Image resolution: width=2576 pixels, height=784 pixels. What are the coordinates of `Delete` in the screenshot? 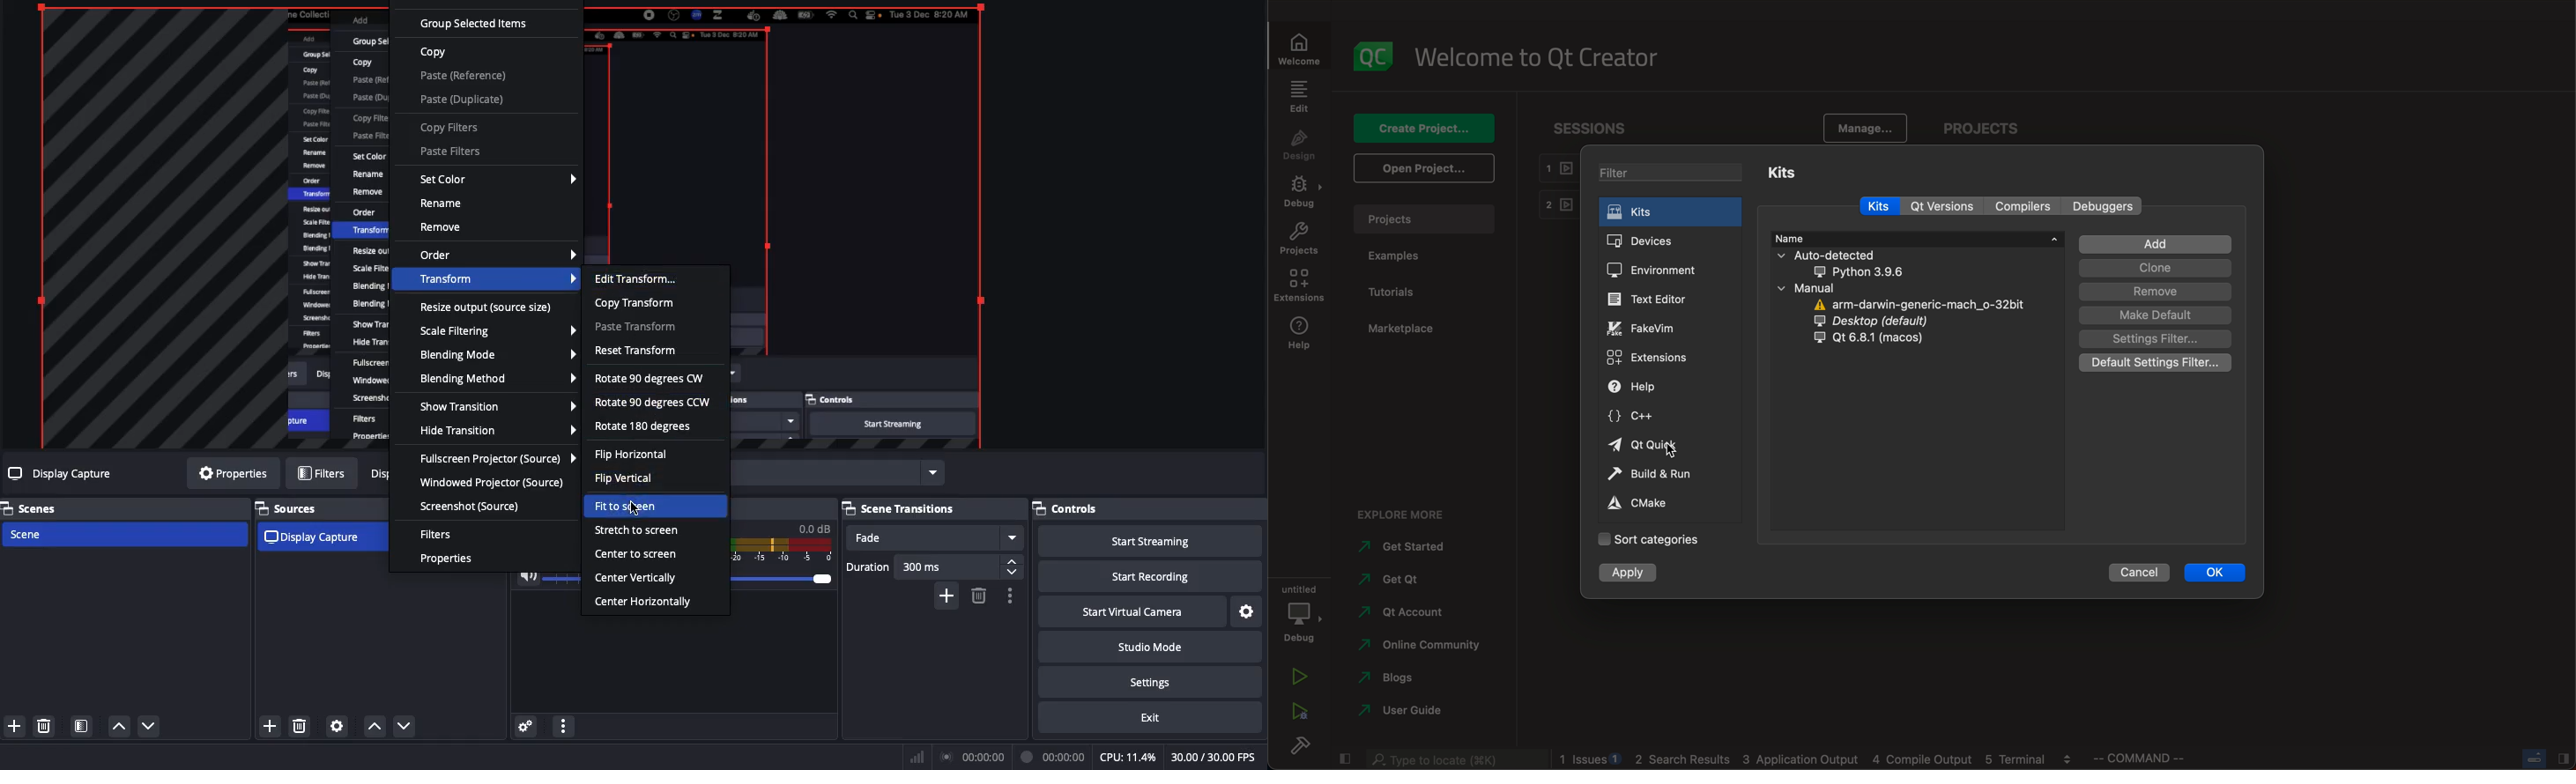 It's located at (44, 727).